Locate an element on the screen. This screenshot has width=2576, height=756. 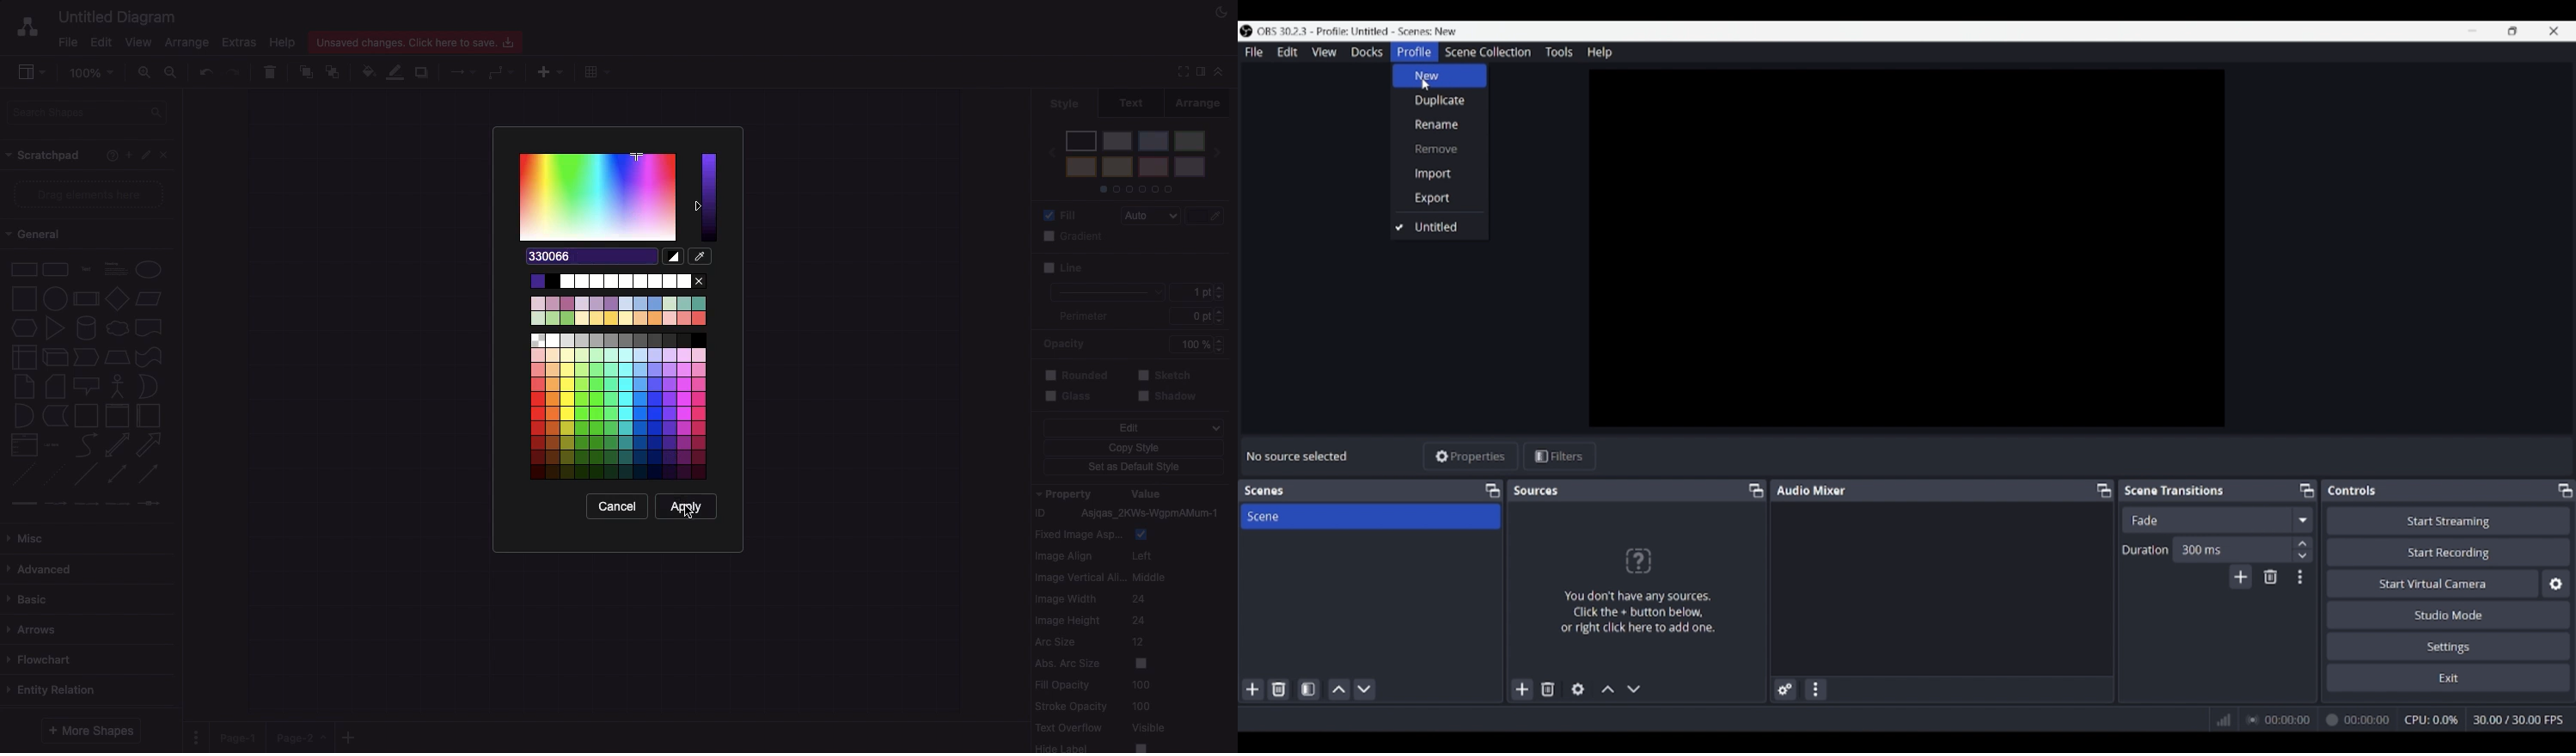
Zoom out is located at coordinates (172, 73).